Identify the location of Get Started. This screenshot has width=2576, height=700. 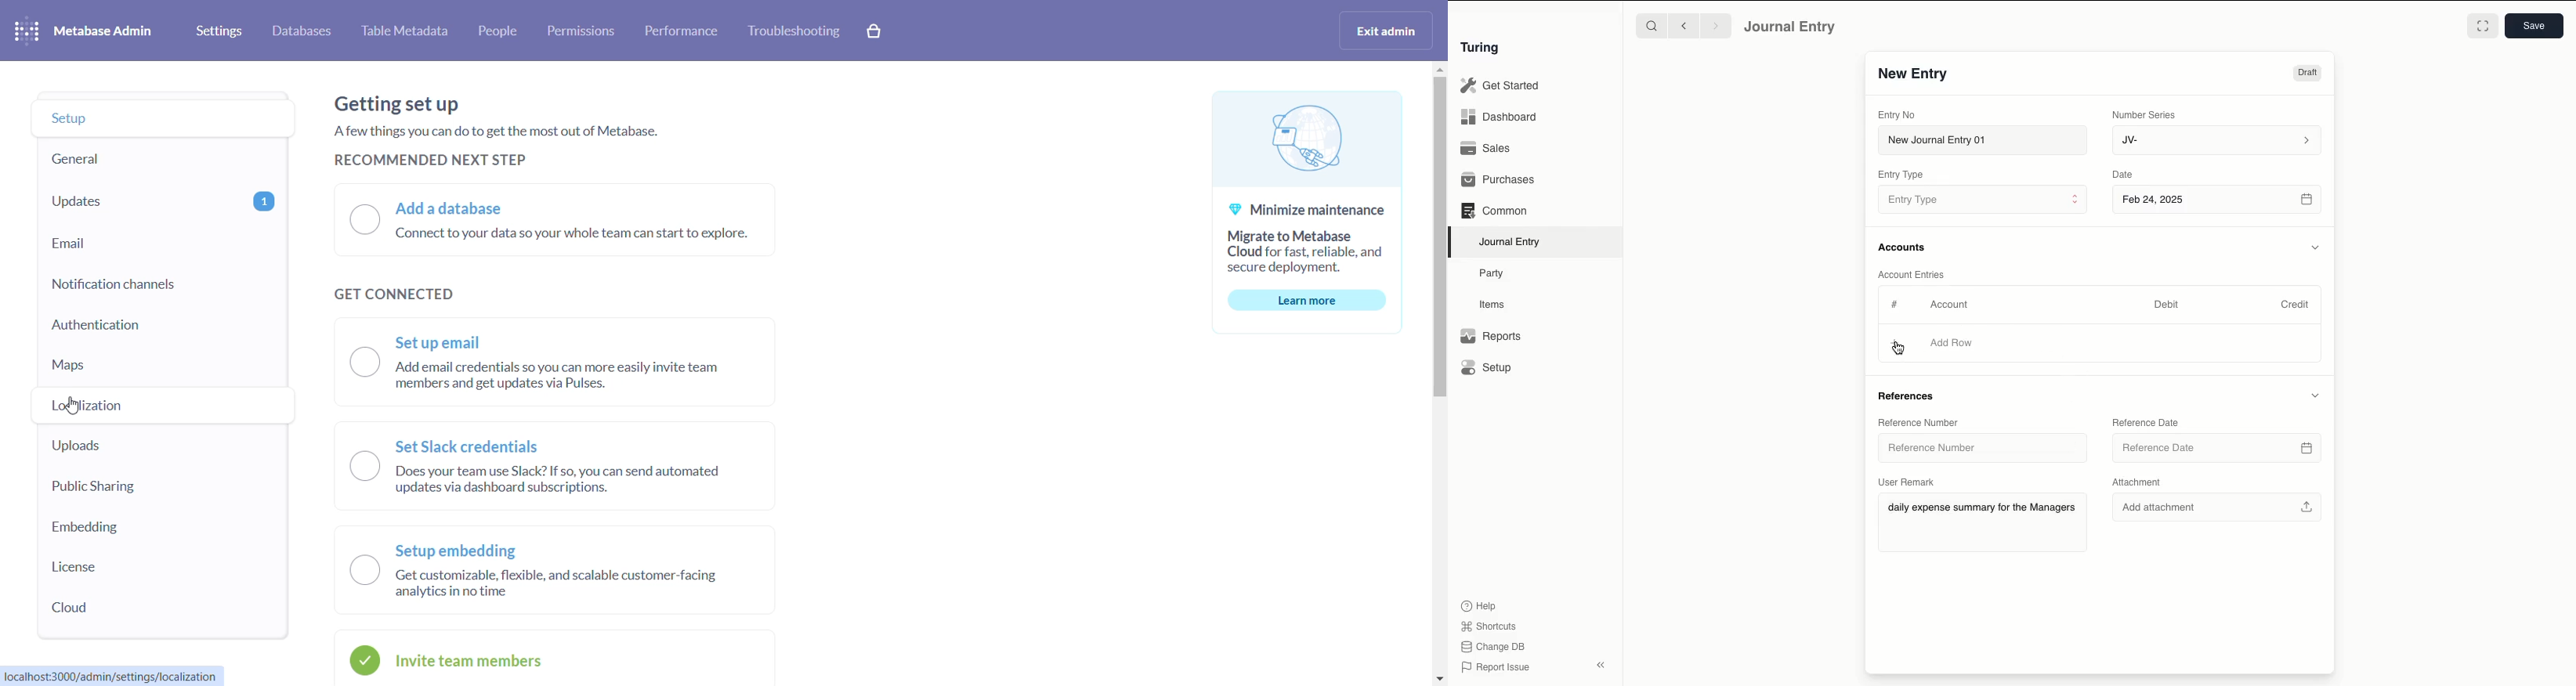
(1501, 86).